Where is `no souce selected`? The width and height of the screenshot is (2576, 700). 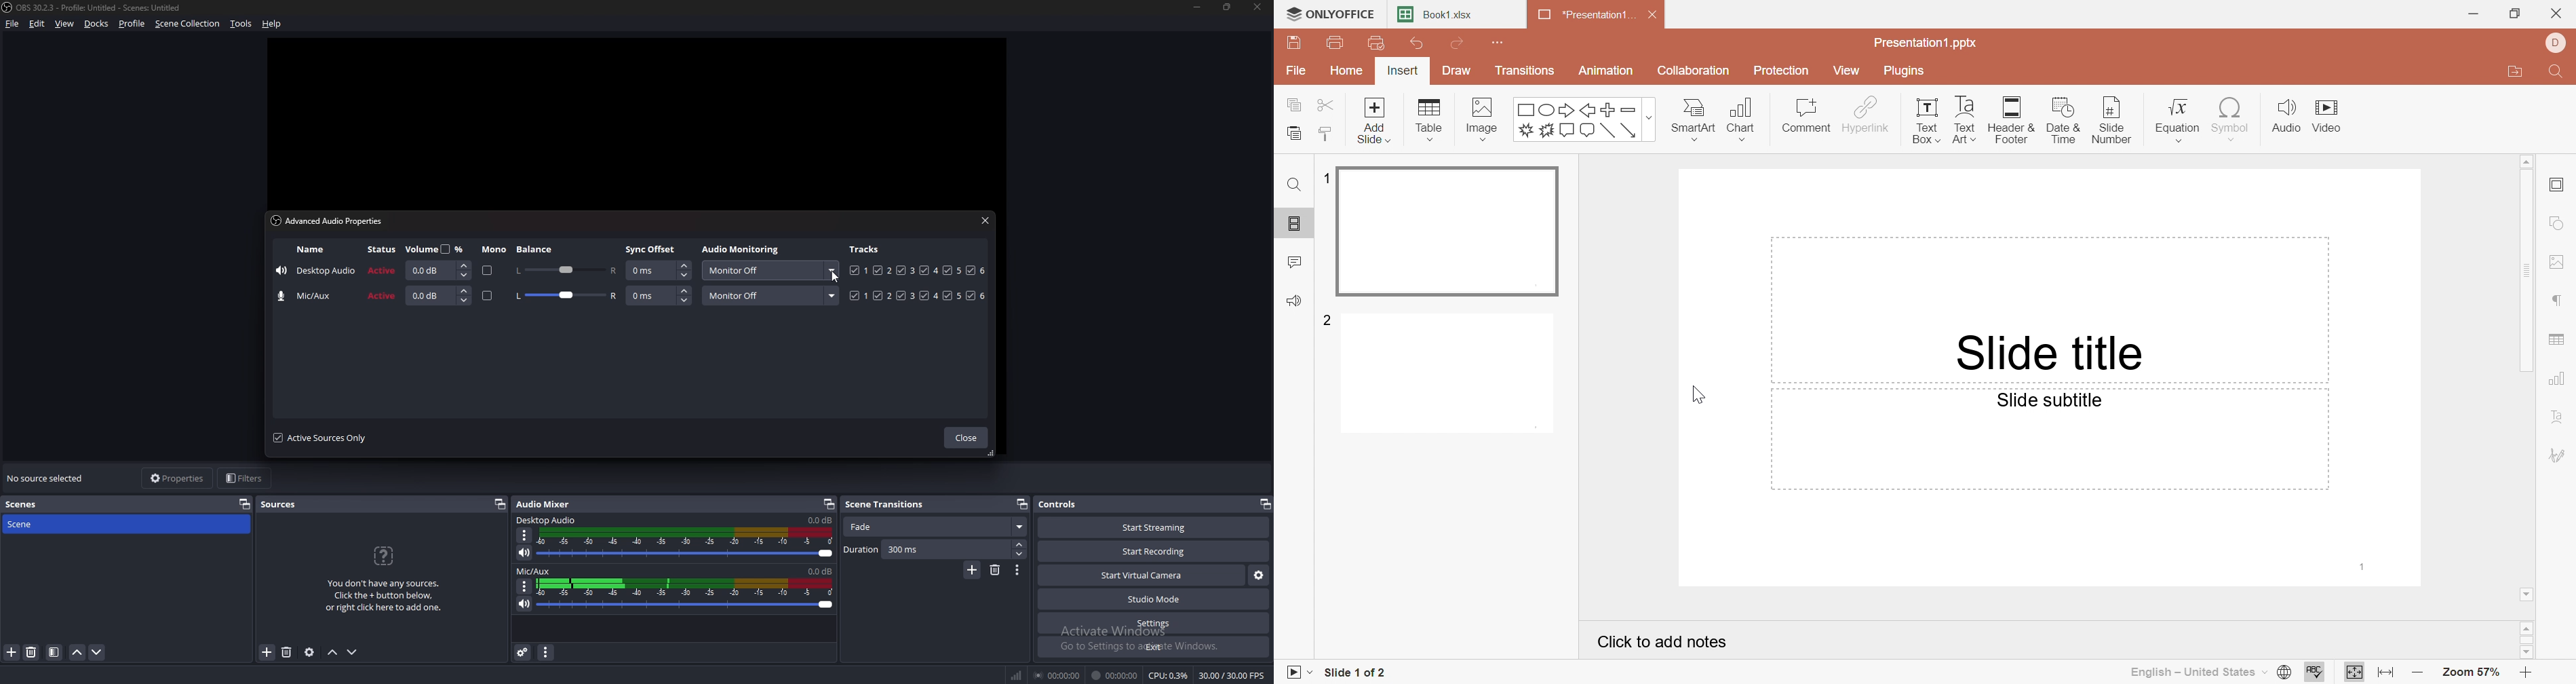
no souce selected is located at coordinates (49, 479).